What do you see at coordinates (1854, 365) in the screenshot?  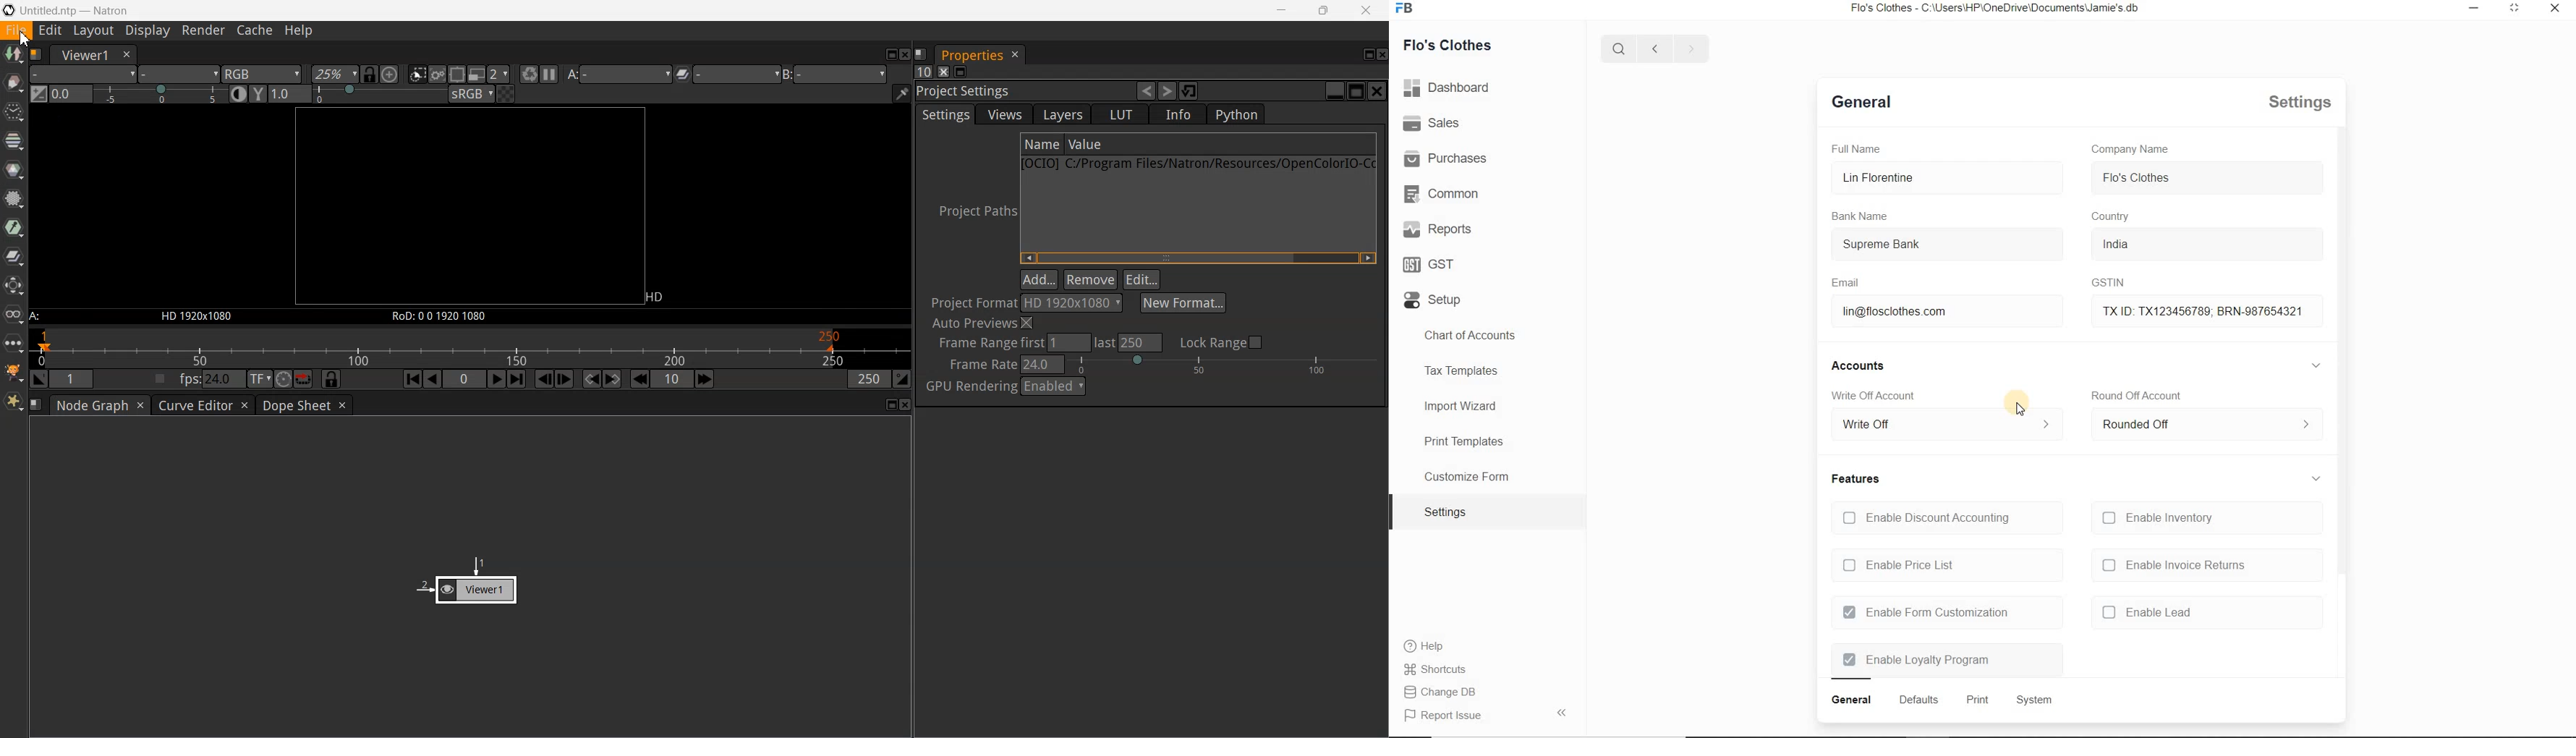 I see `Accounts` at bounding box center [1854, 365].